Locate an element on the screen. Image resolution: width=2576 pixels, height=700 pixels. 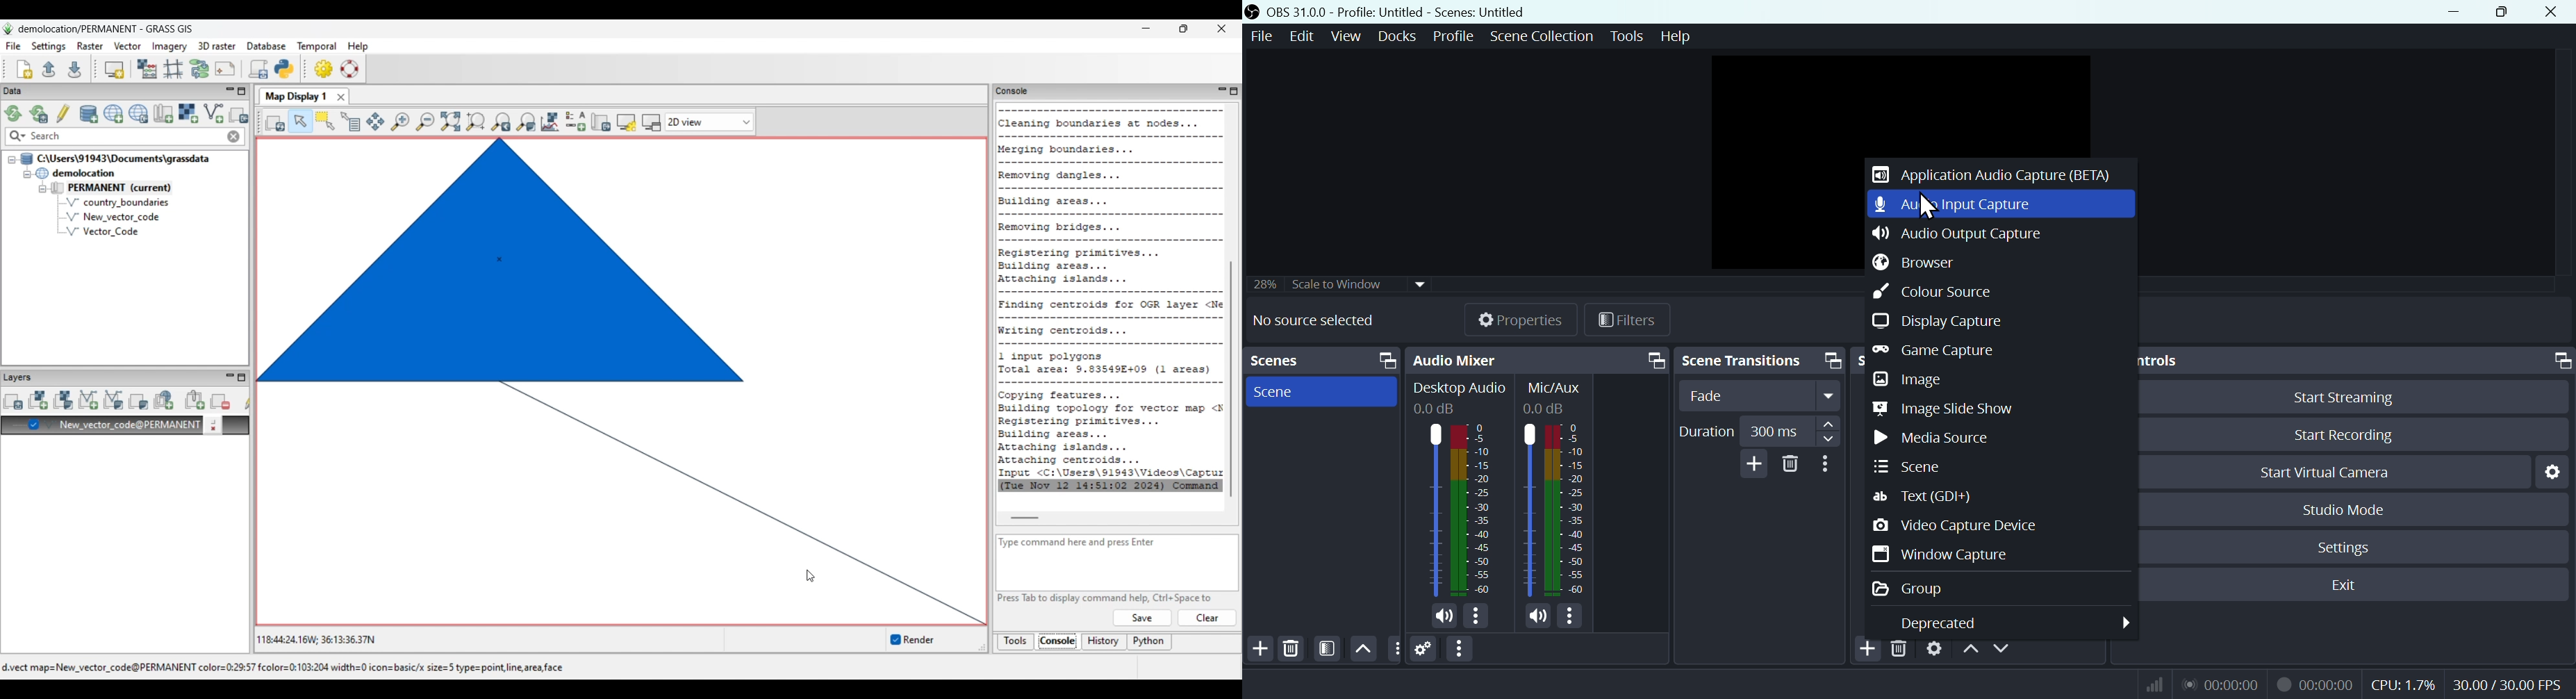
OBS Studio Desktop Icon is located at coordinates (1253, 12).